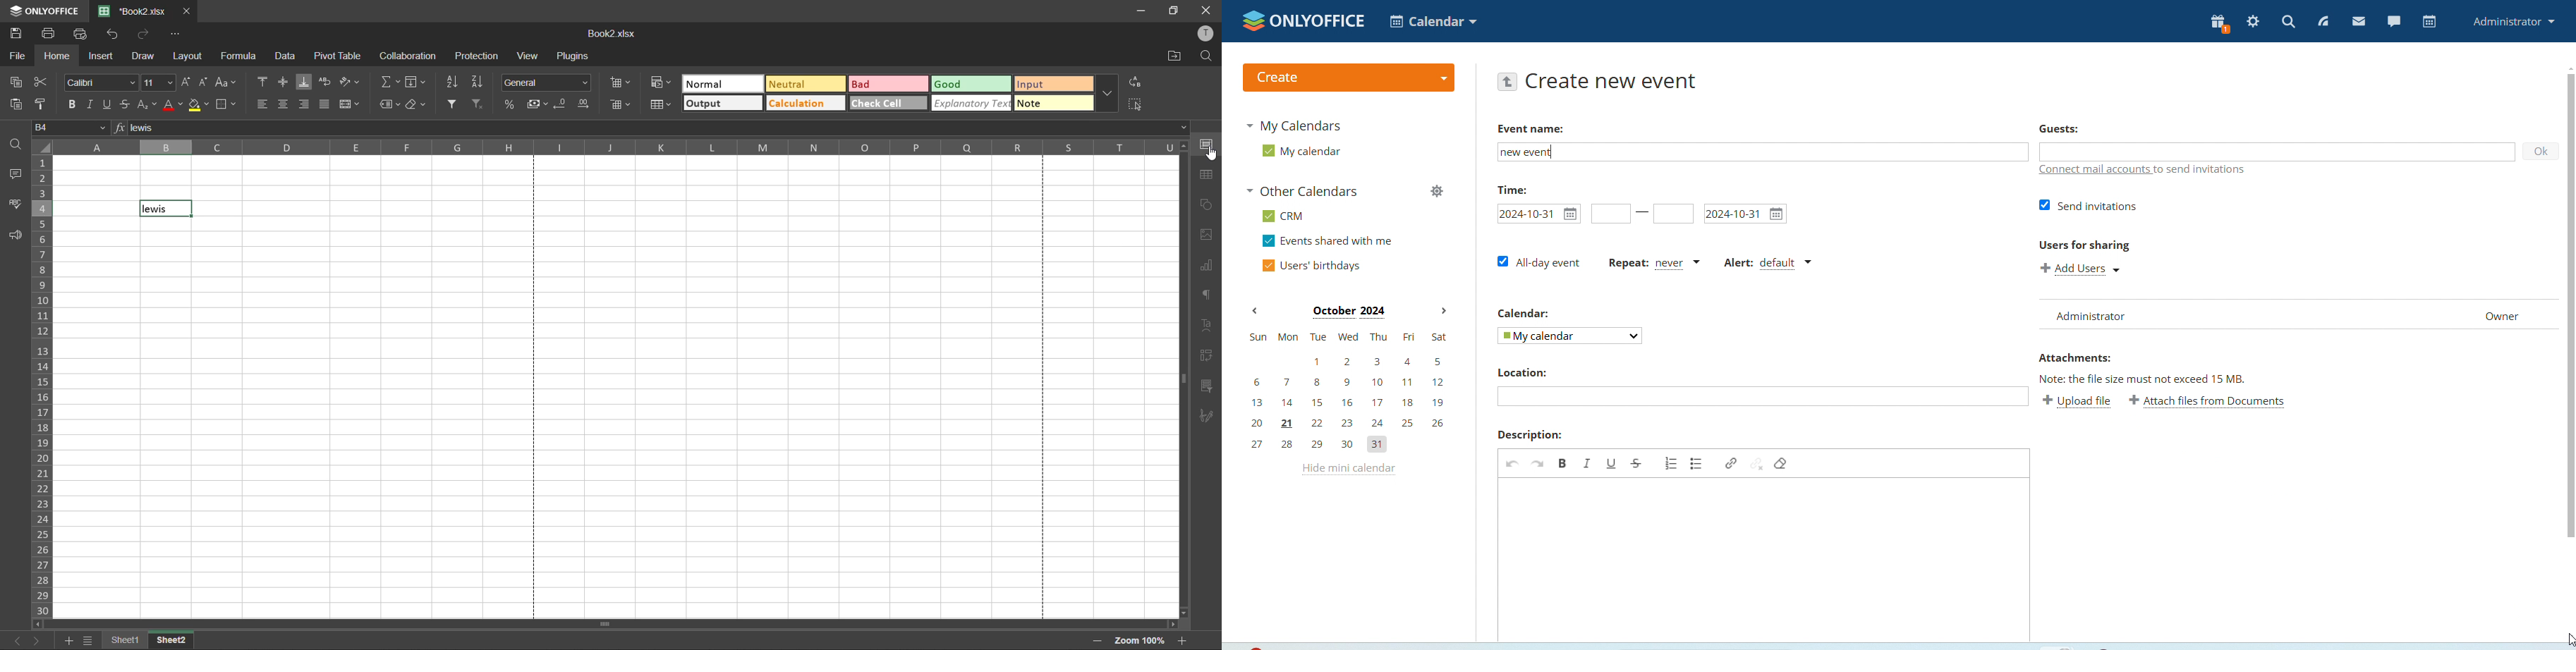 This screenshot has width=2576, height=672. What do you see at coordinates (2144, 379) in the screenshot?
I see `Note: the file size must not exceed 15 mb` at bounding box center [2144, 379].